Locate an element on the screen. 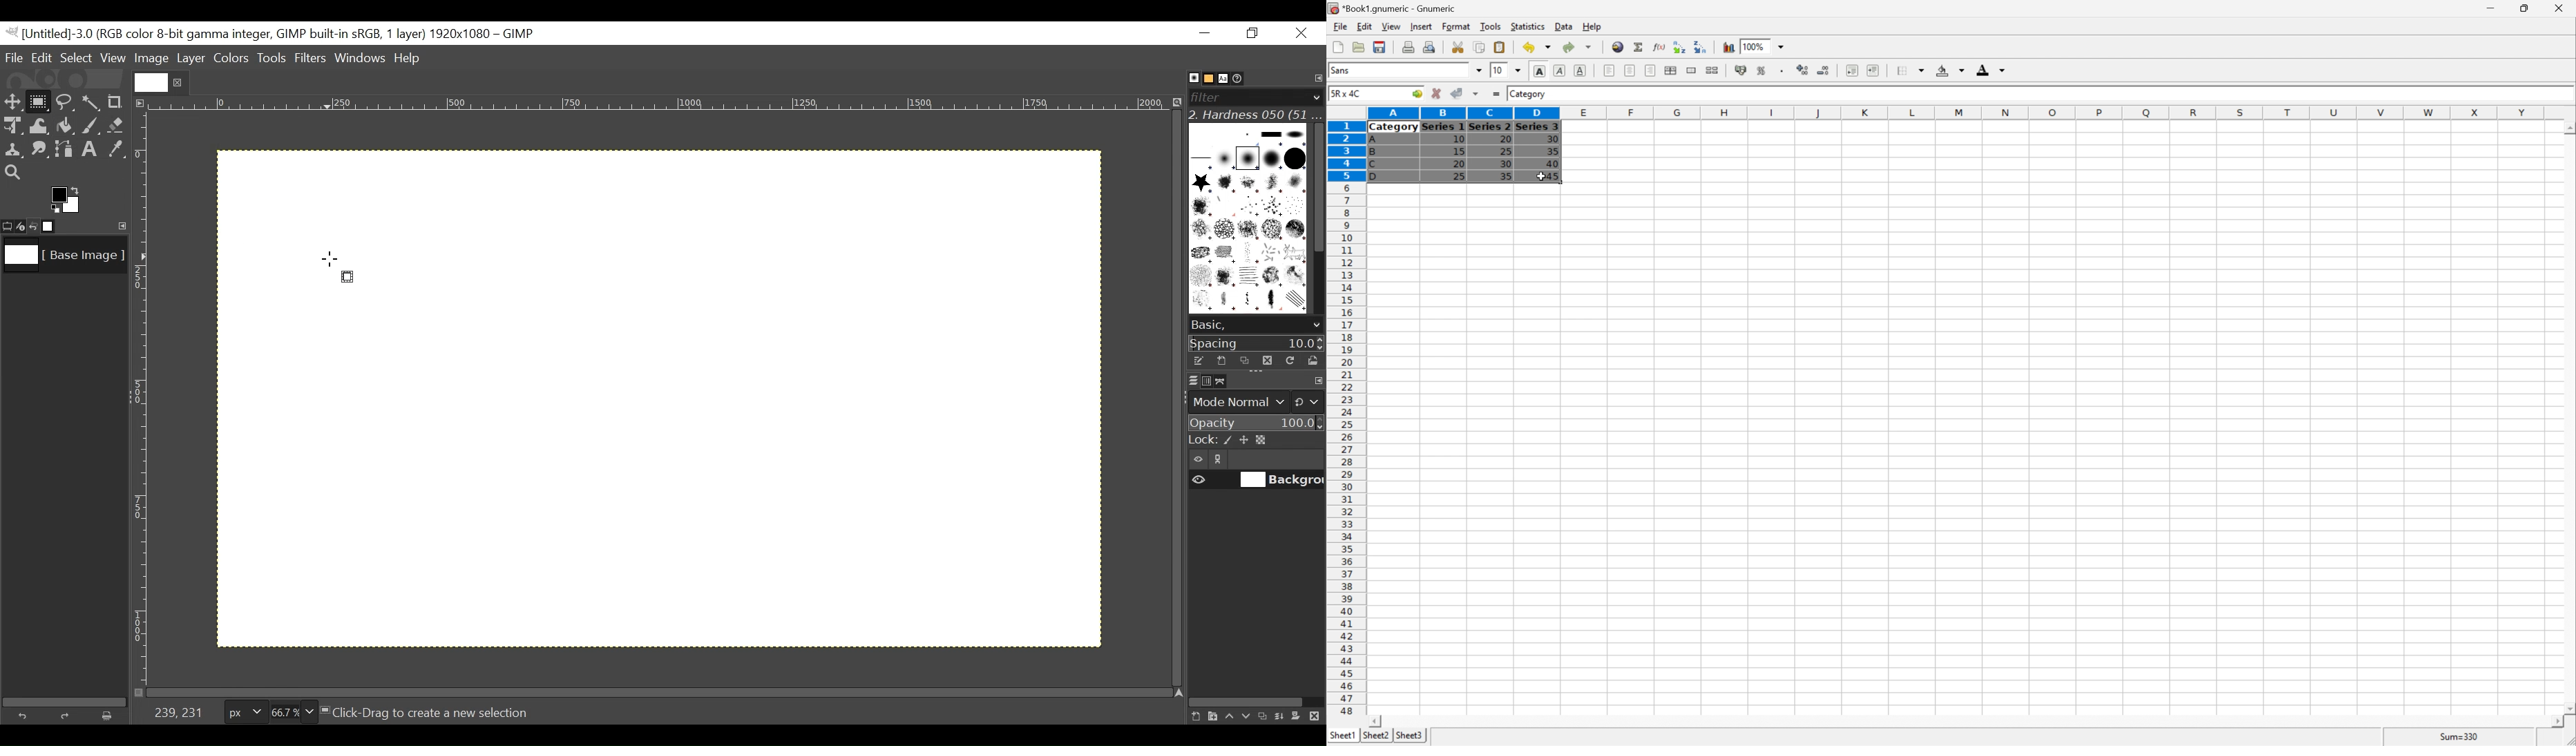 The image size is (2576, 756). Insert a chart is located at coordinates (1728, 47).